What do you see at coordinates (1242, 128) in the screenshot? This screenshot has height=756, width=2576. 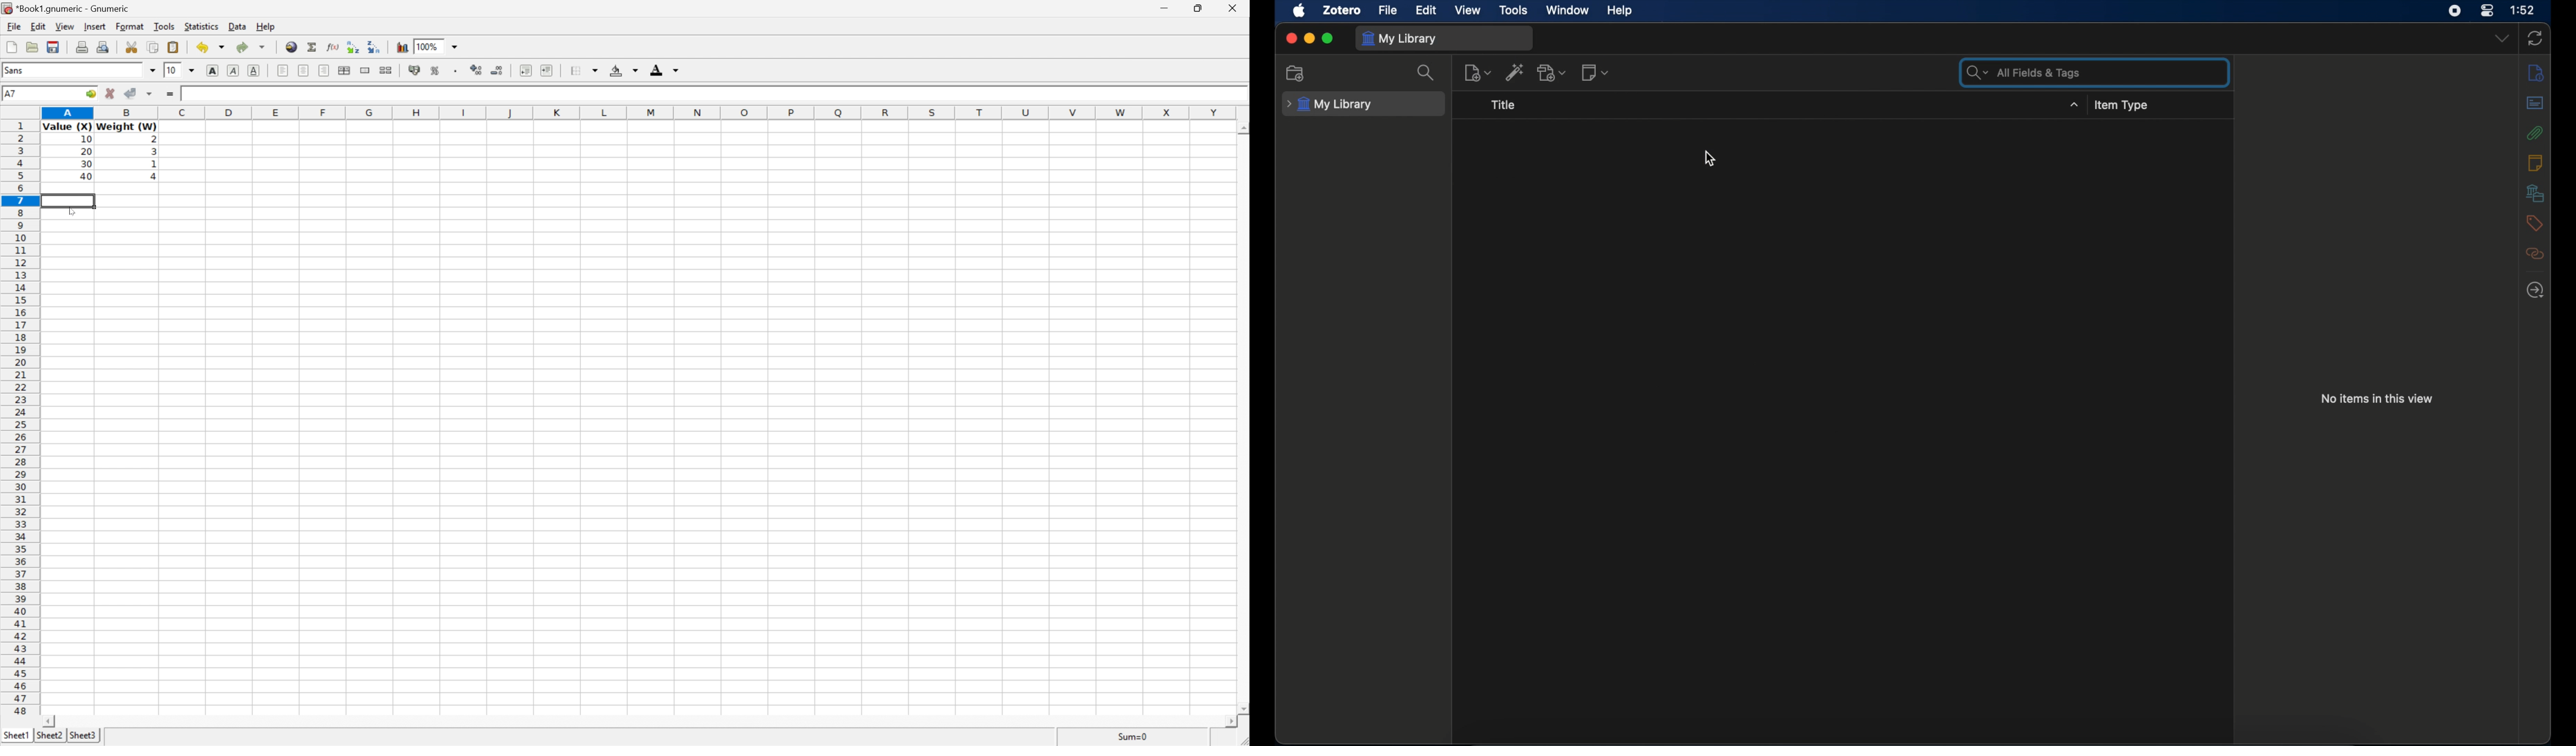 I see `Scroll Up` at bounding box center [1242, 128].